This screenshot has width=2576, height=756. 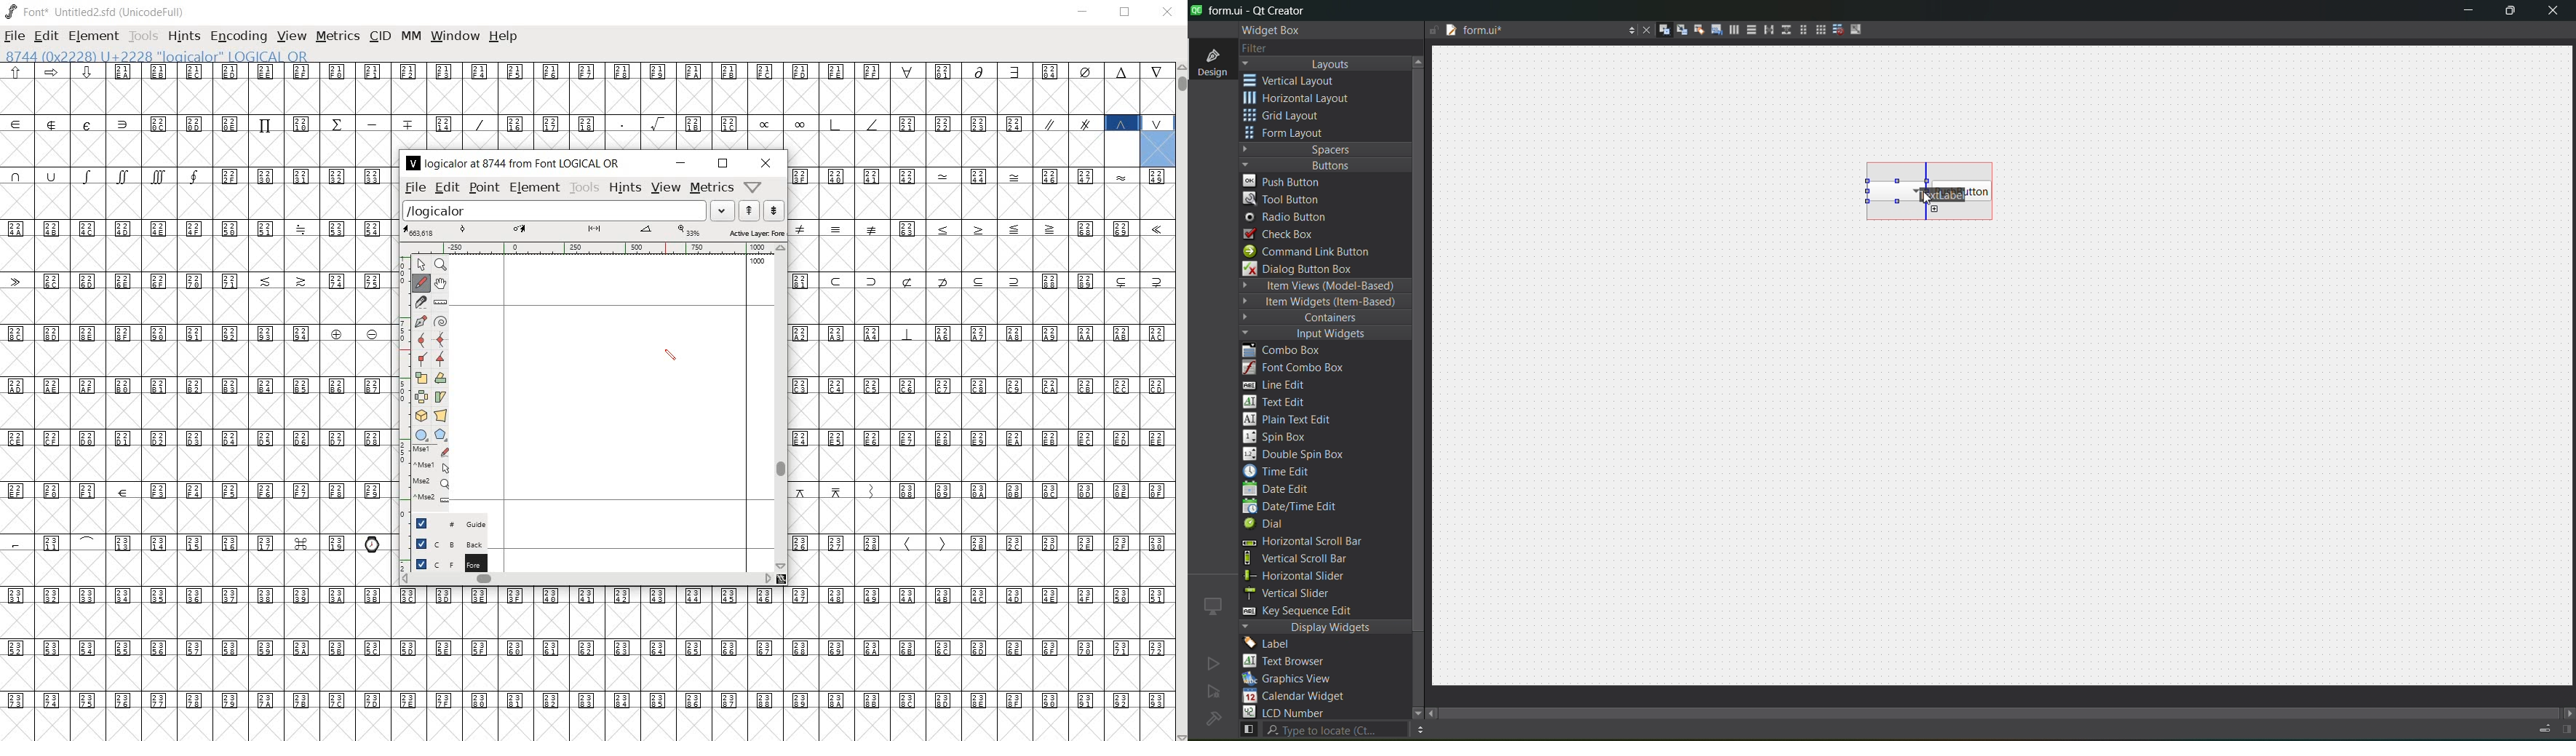 What do you see at coordinates (665, 188) in the screenshot?
I see `view` at bounding box center [665, 188].